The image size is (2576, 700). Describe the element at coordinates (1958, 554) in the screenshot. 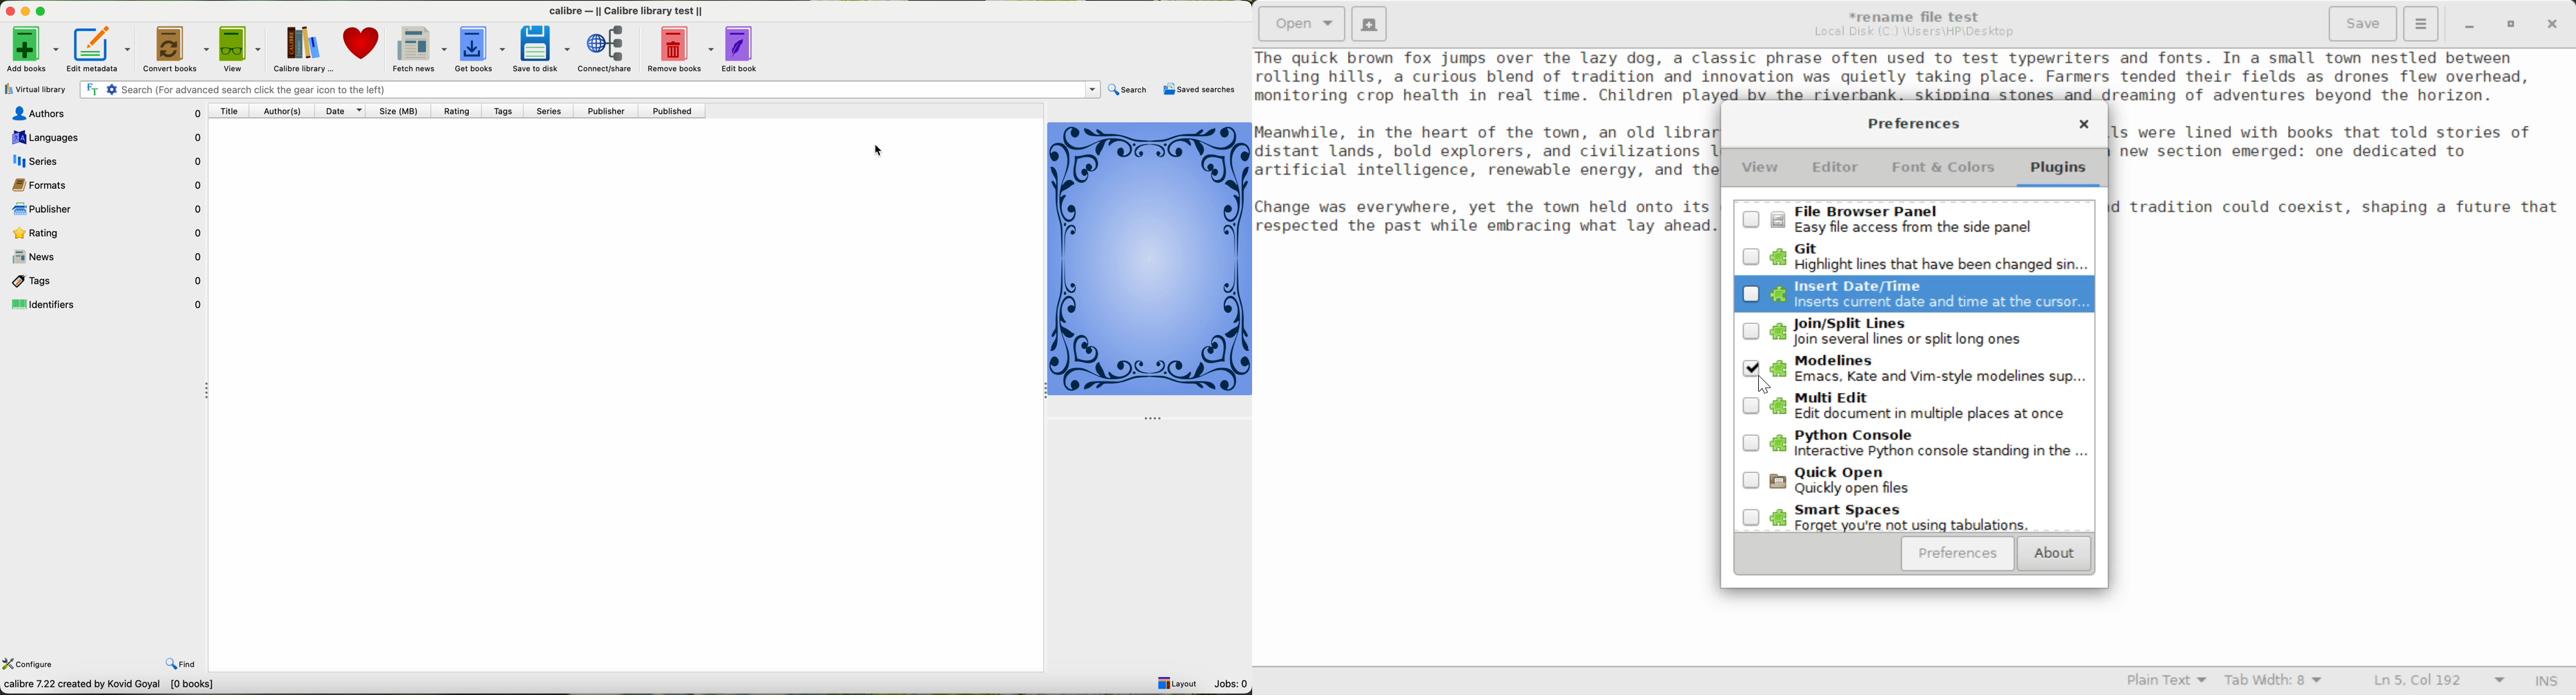

I see `Preferences` at that location.